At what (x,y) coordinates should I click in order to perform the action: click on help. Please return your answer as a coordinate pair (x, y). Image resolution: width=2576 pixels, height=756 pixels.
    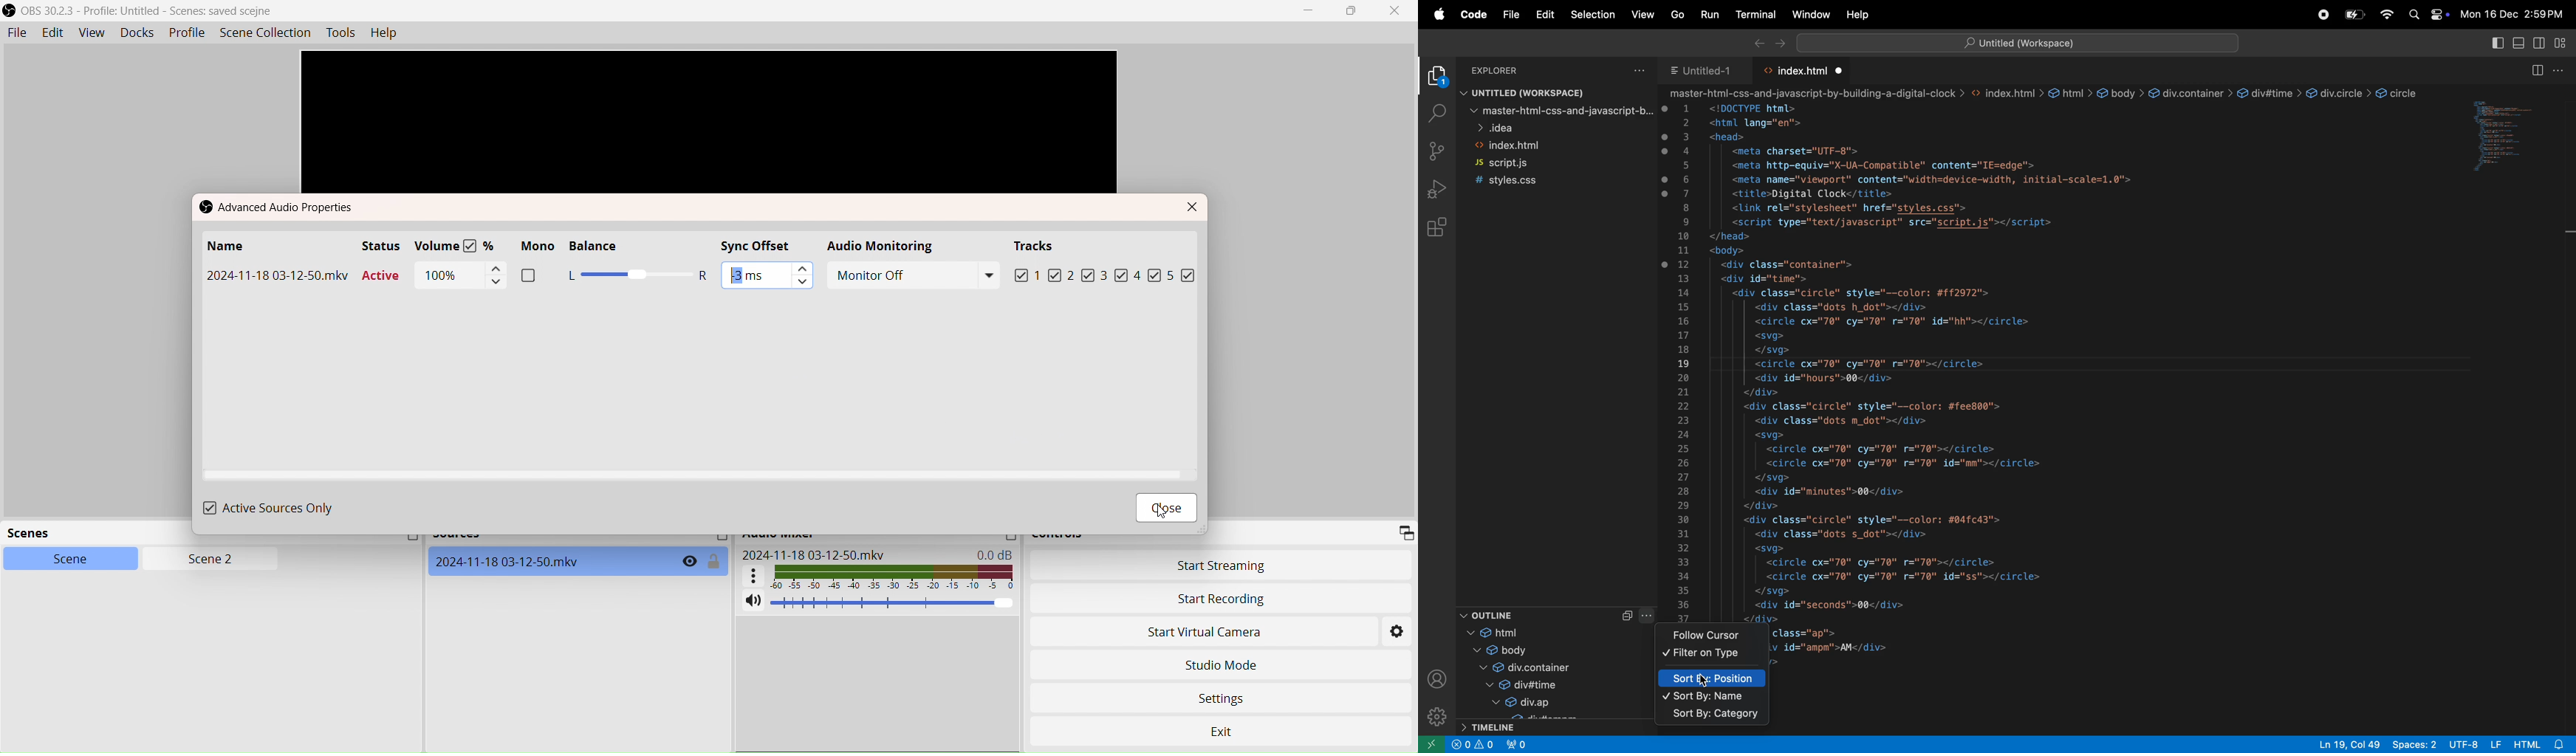
    Looking at the image, I should click on (1859, 15).